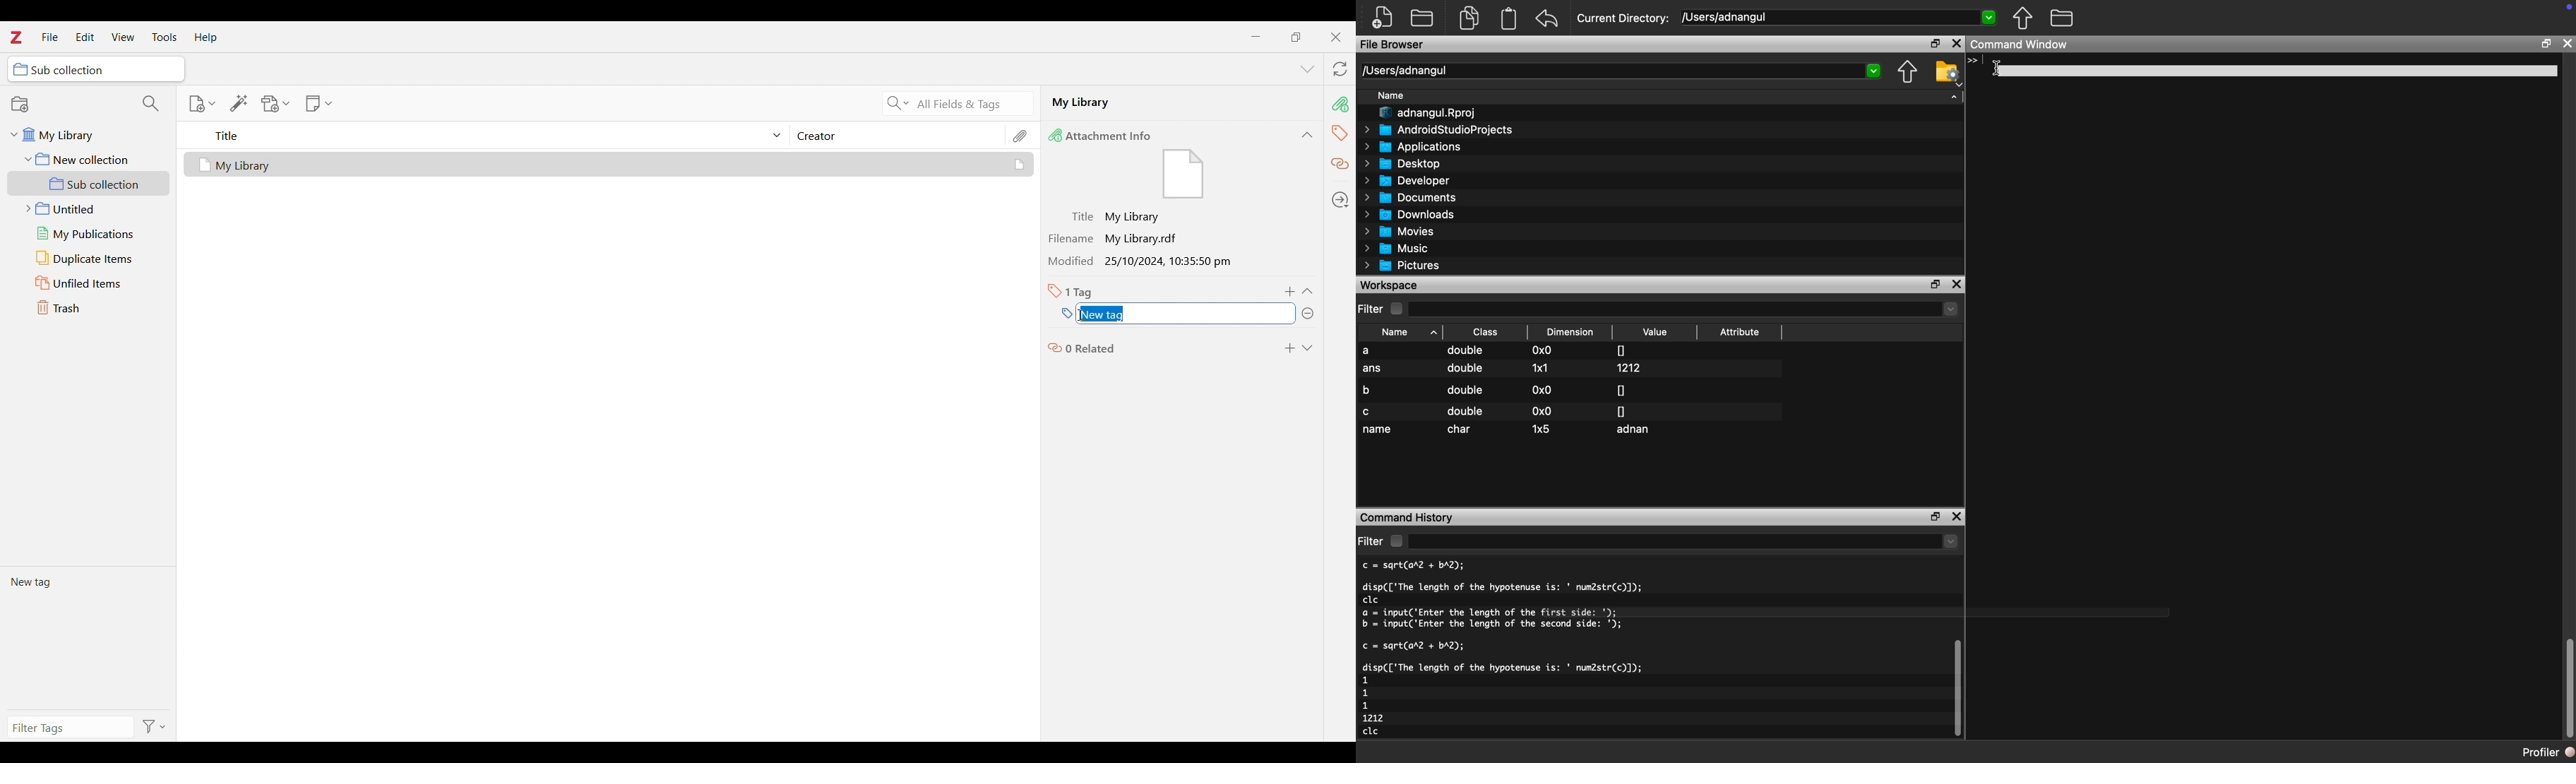 The image size is (2576, 784). Describe the element at coordinates (1440, 130) in the screenshot. I see `AndroidStudioProjects` at that location.